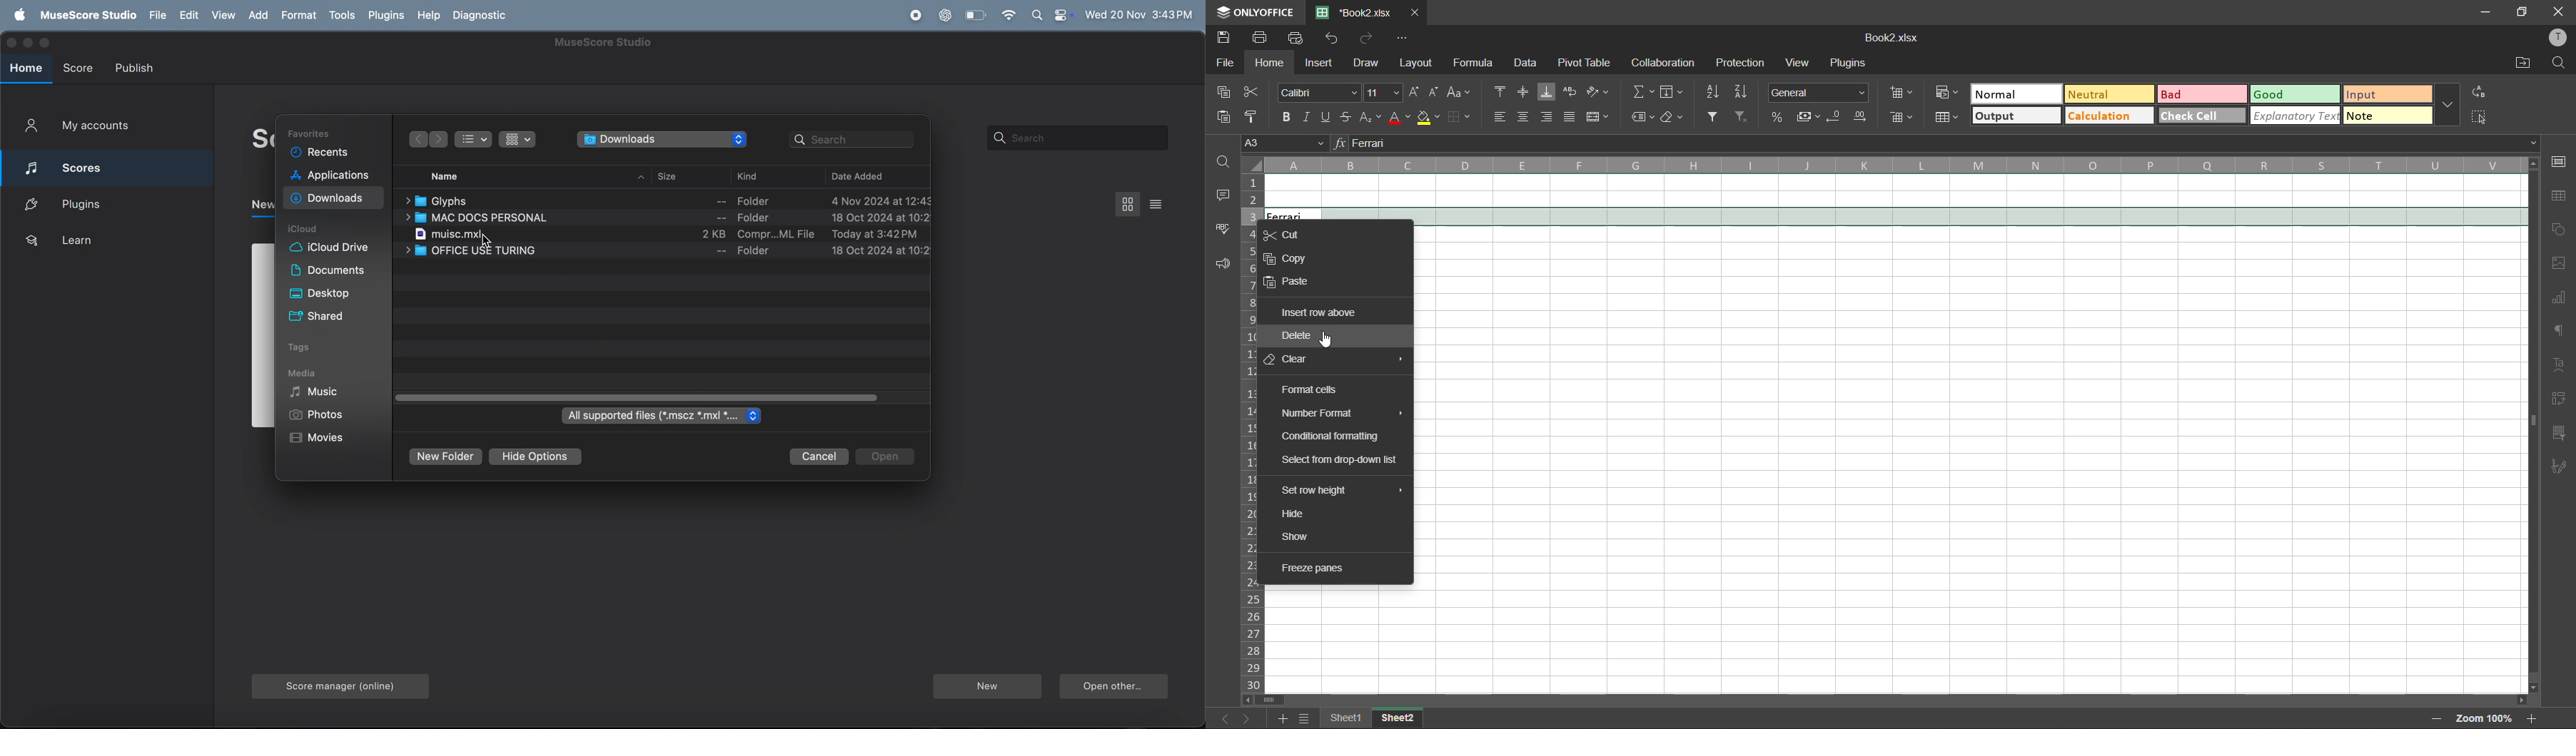  Describe the element at coordinates (416, 139) in the screenshot. I see `forward` at that location.